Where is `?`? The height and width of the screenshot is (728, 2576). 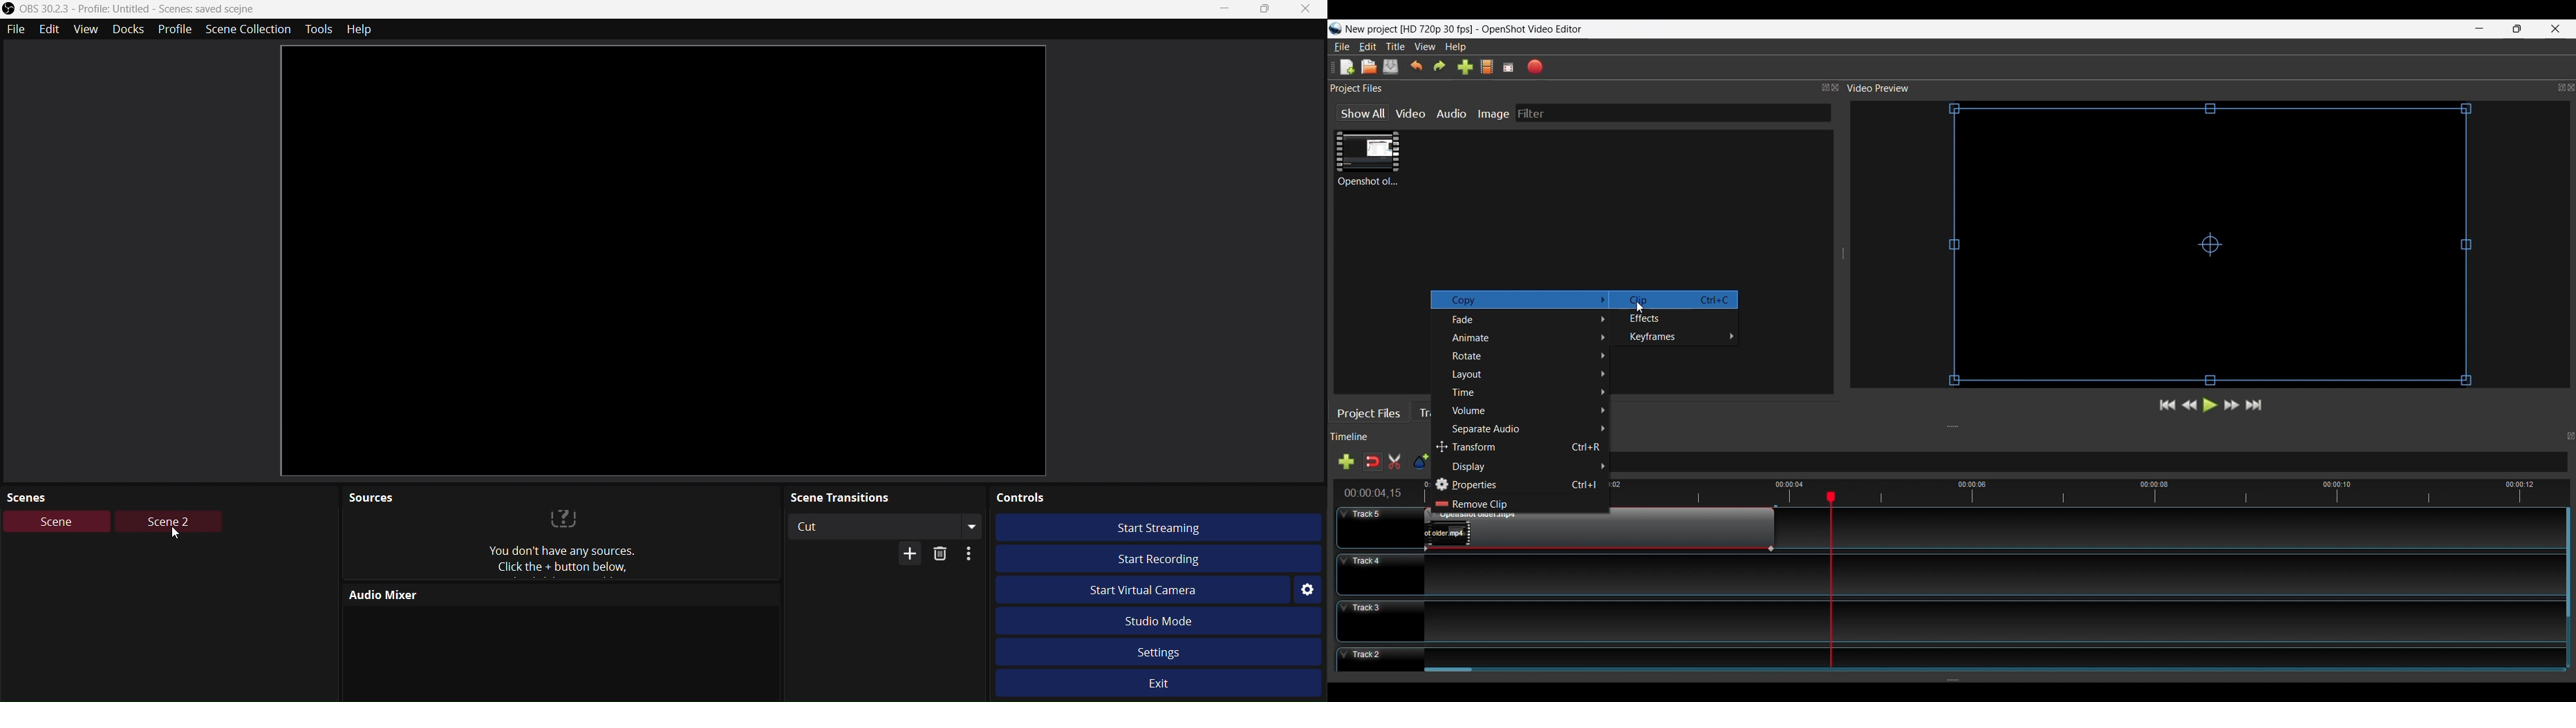 ? is located at coordinates (563, 516).